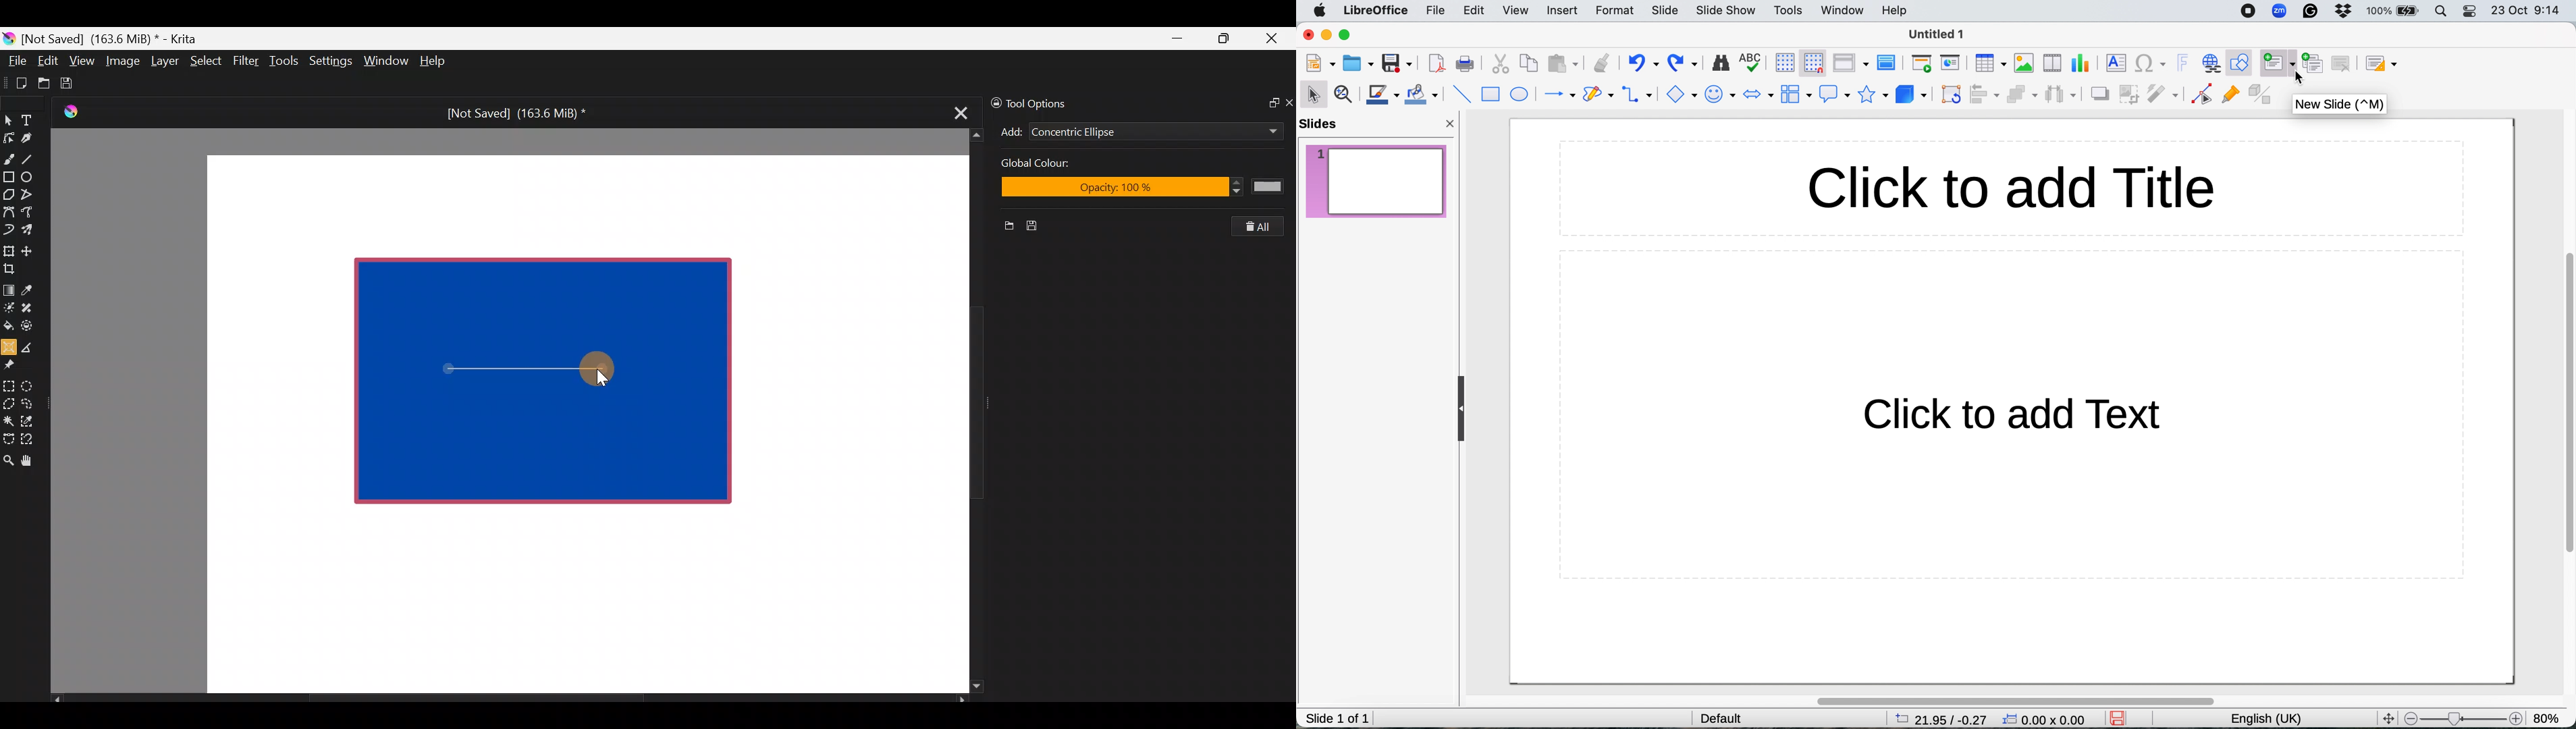 This screenshot has height=756, width=2576. Describe the element at coordinates (32, 195) in the screenshot. I see `Polyline tool` at that location.